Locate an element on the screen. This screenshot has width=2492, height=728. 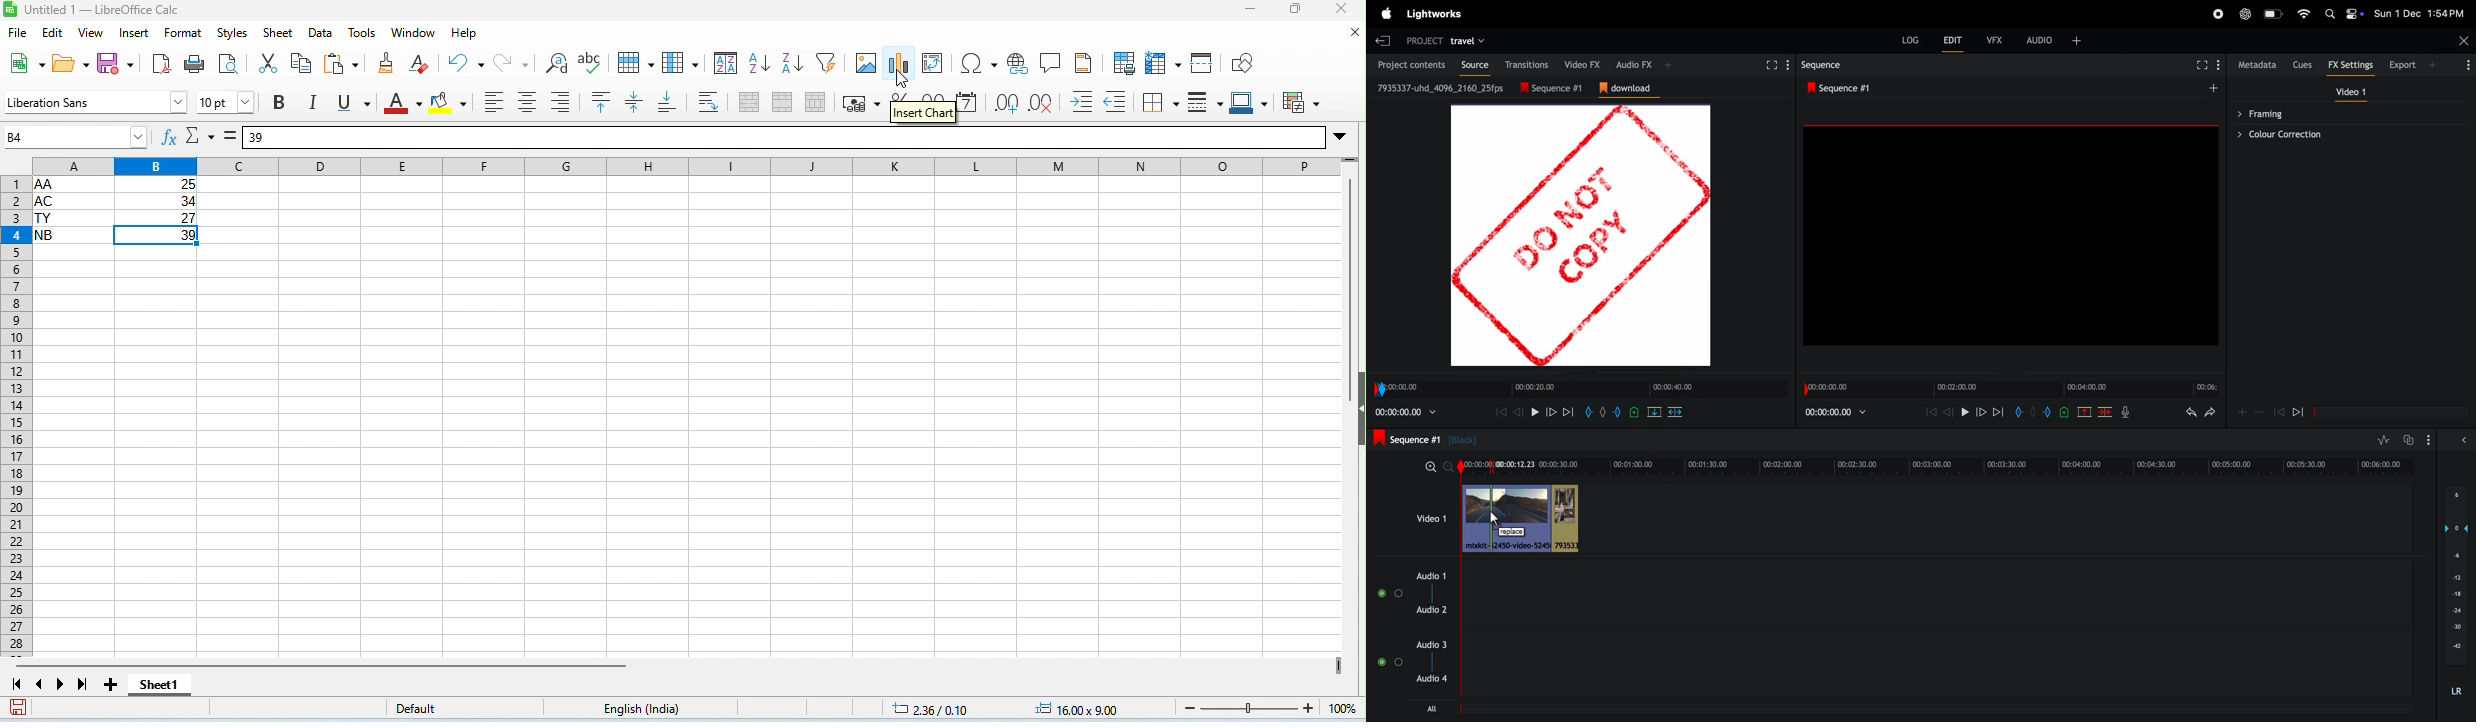
vfx is located at coordinates (1995, 40).